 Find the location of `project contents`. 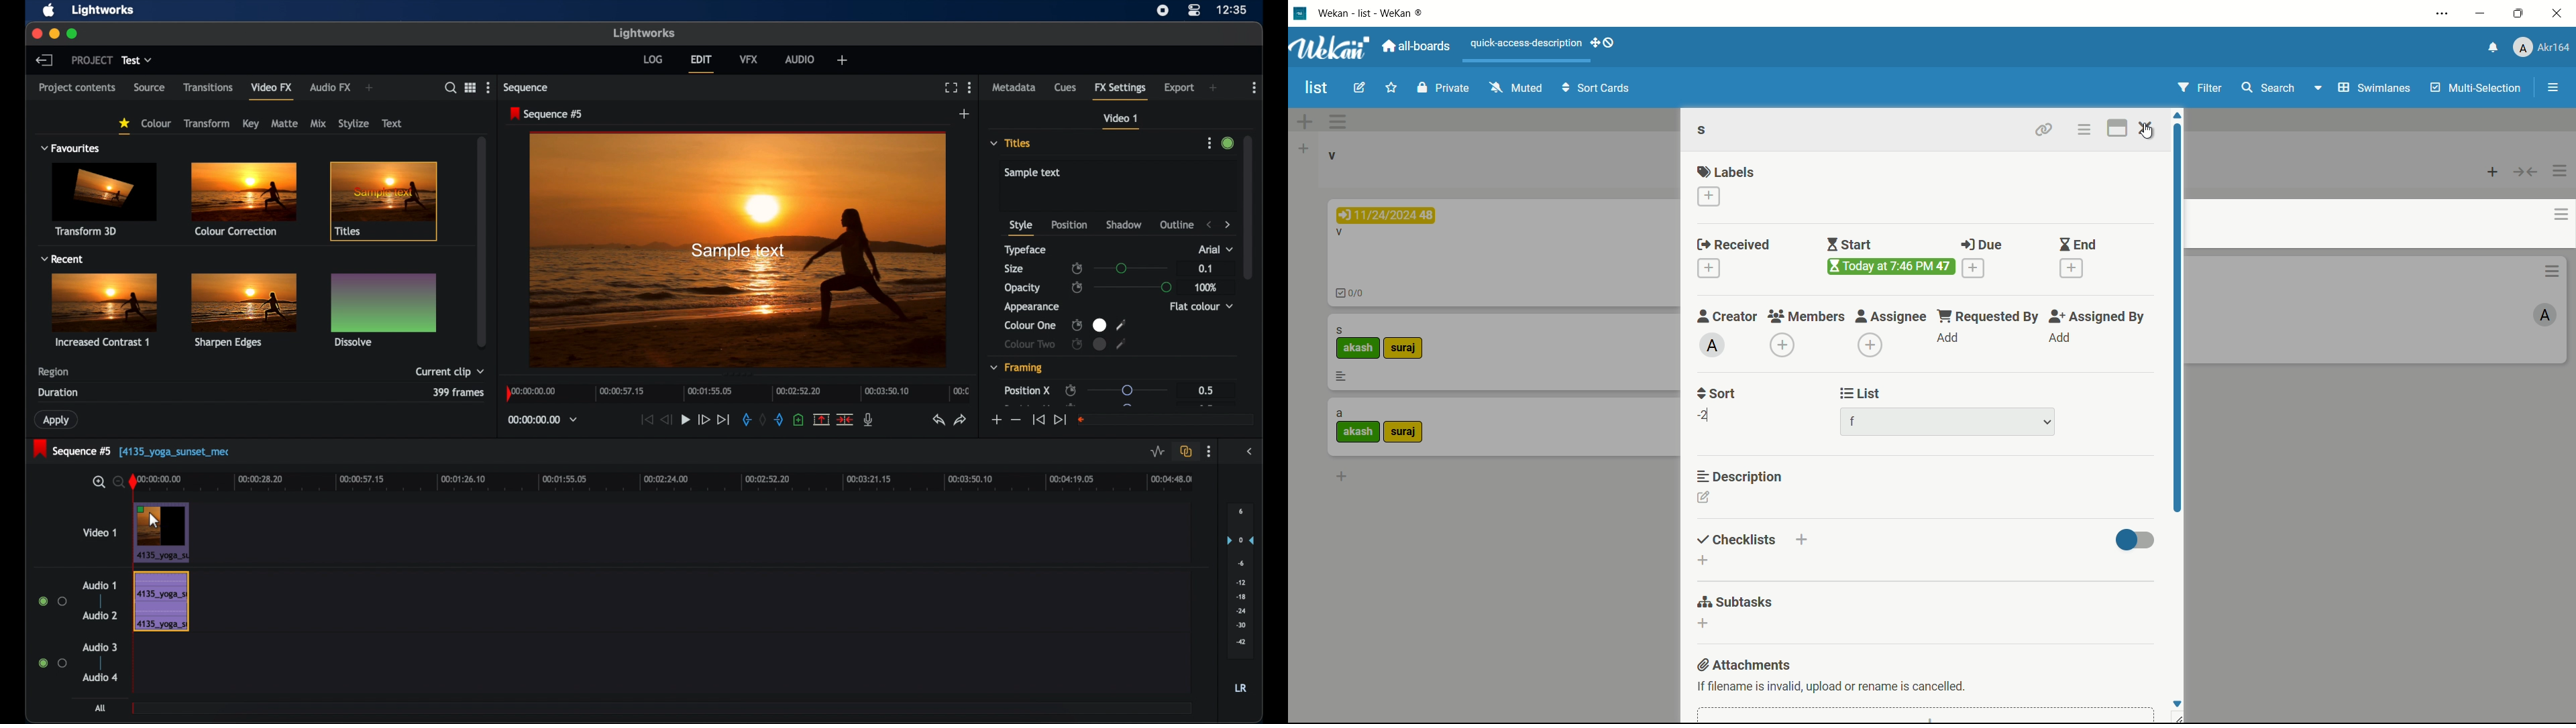

project contents is located at coordinates (77, 91).